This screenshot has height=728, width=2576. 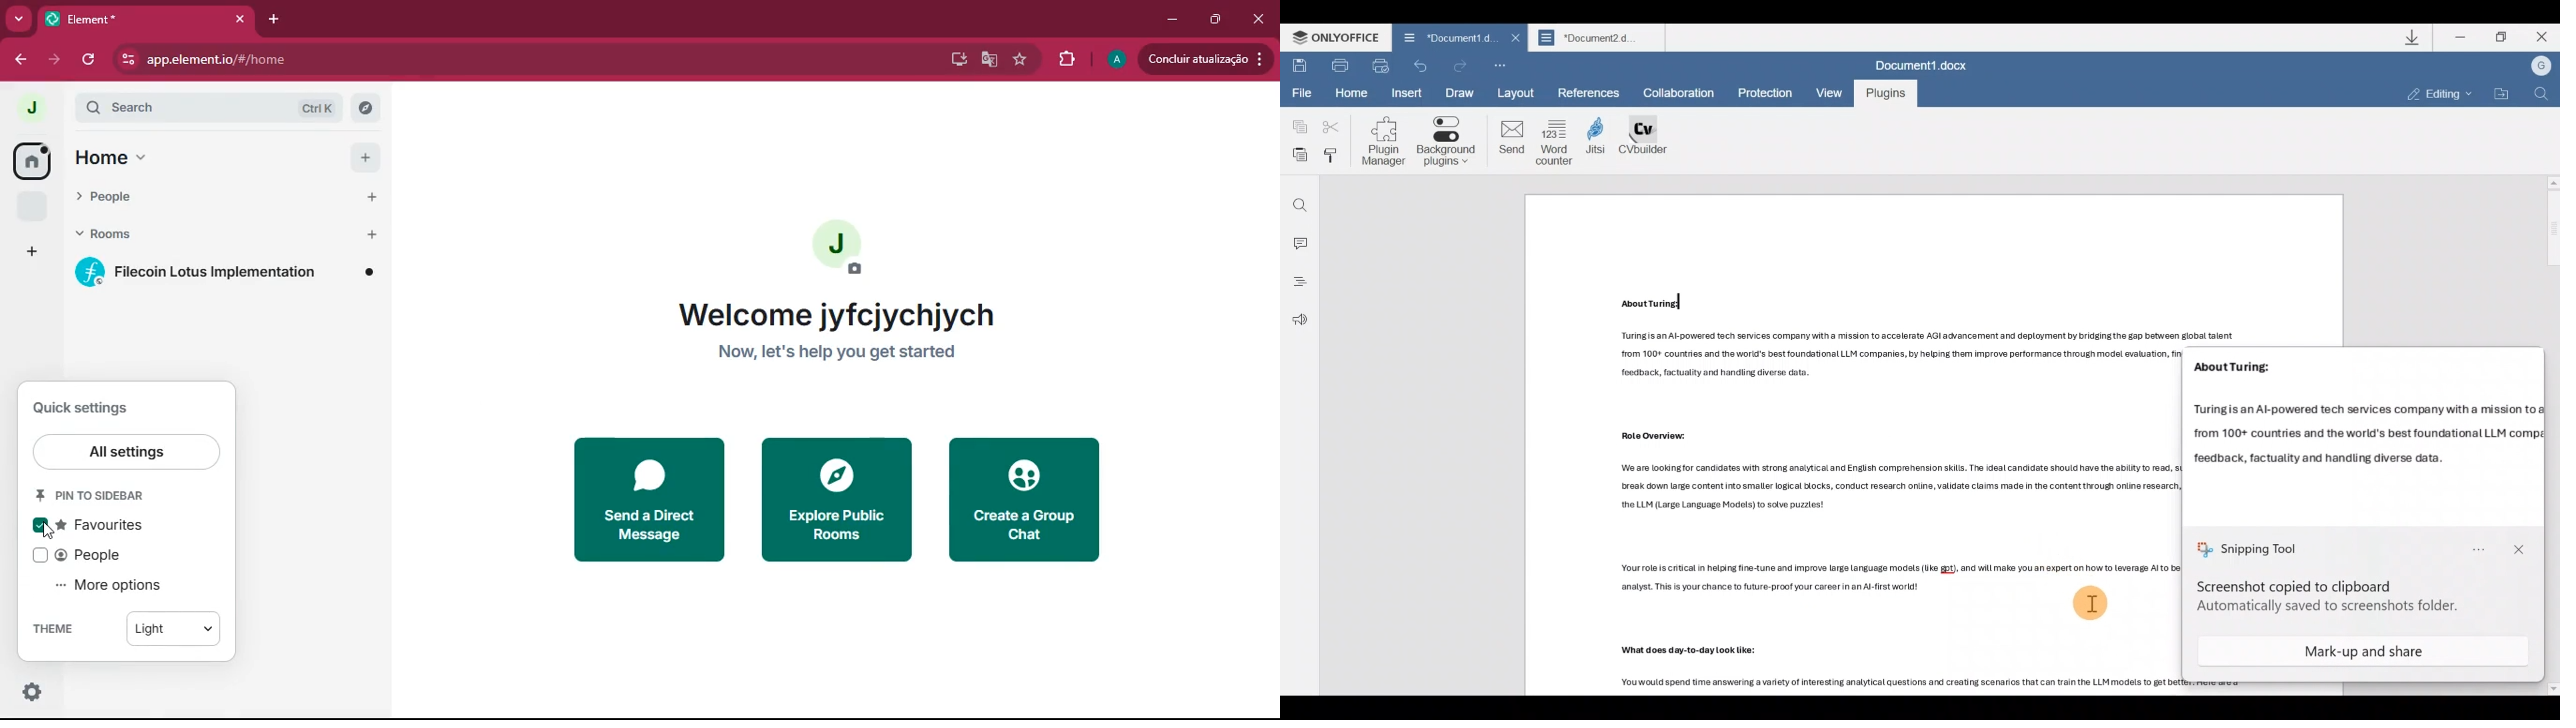 What do you see at coordinates (1834, 89) in the screenshot?
I see `View` at bounding box center [1834, 89].